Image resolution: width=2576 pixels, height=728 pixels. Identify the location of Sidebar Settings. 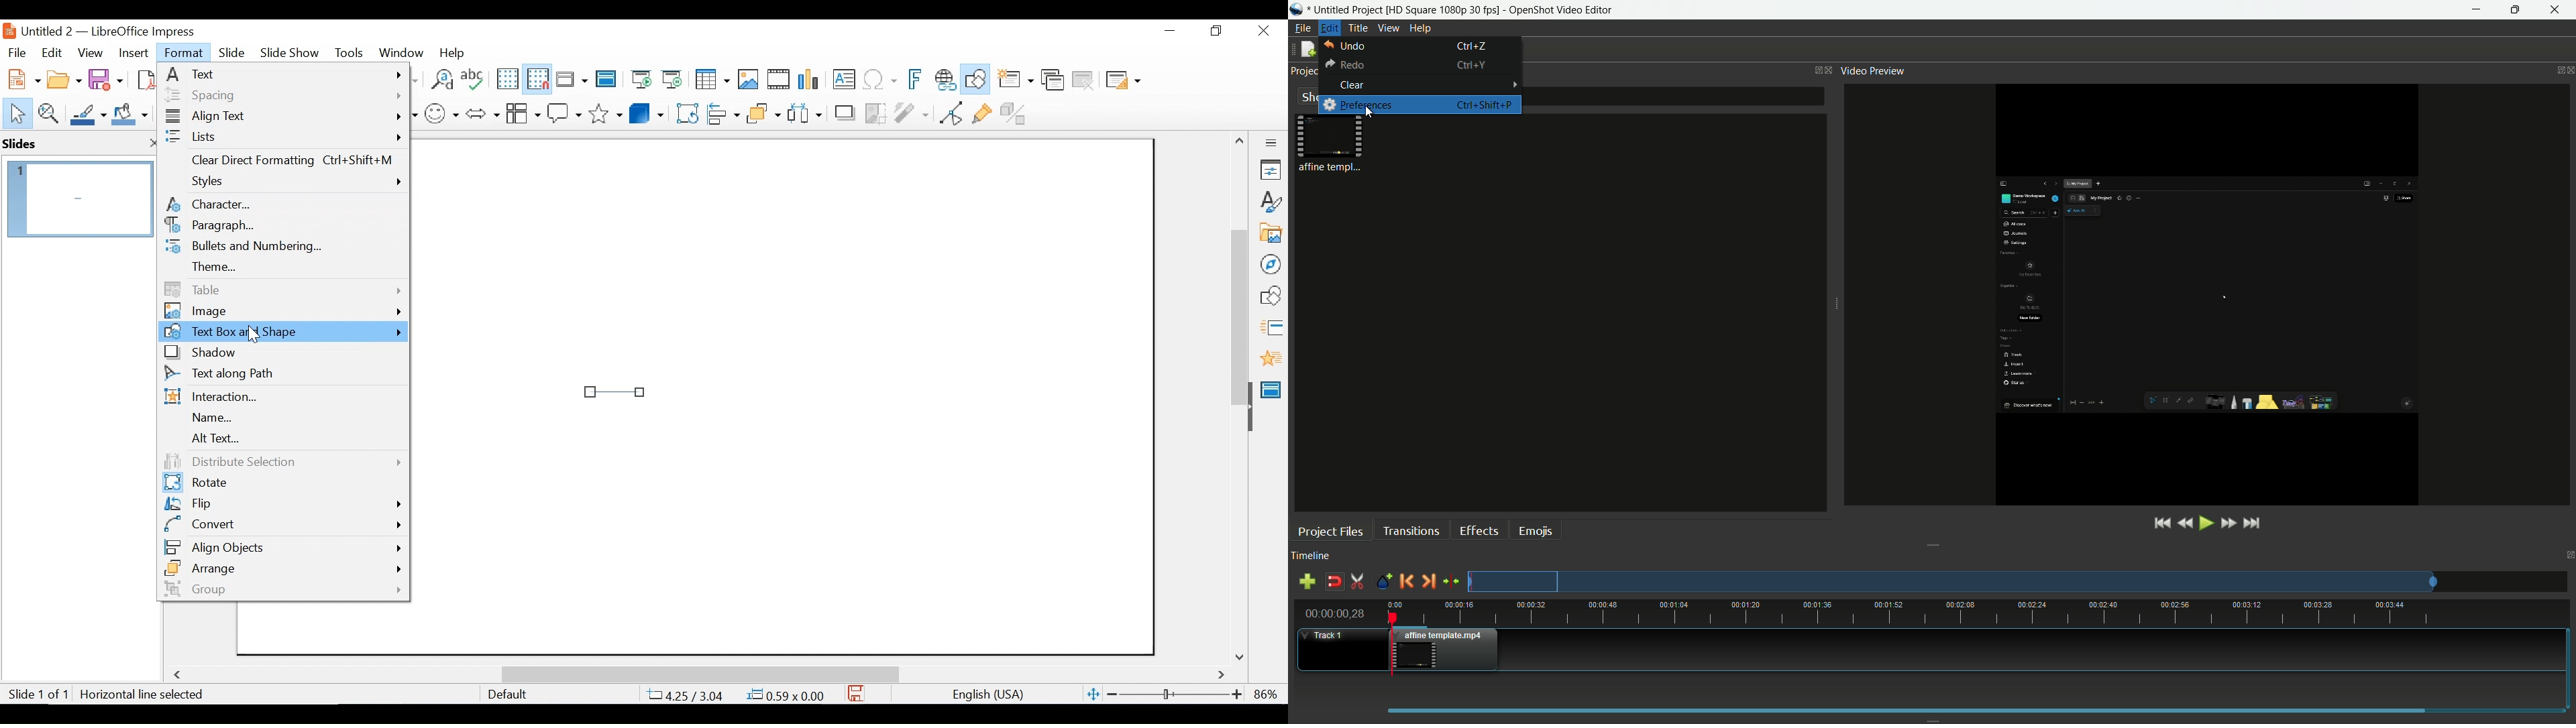
(1271, 143).